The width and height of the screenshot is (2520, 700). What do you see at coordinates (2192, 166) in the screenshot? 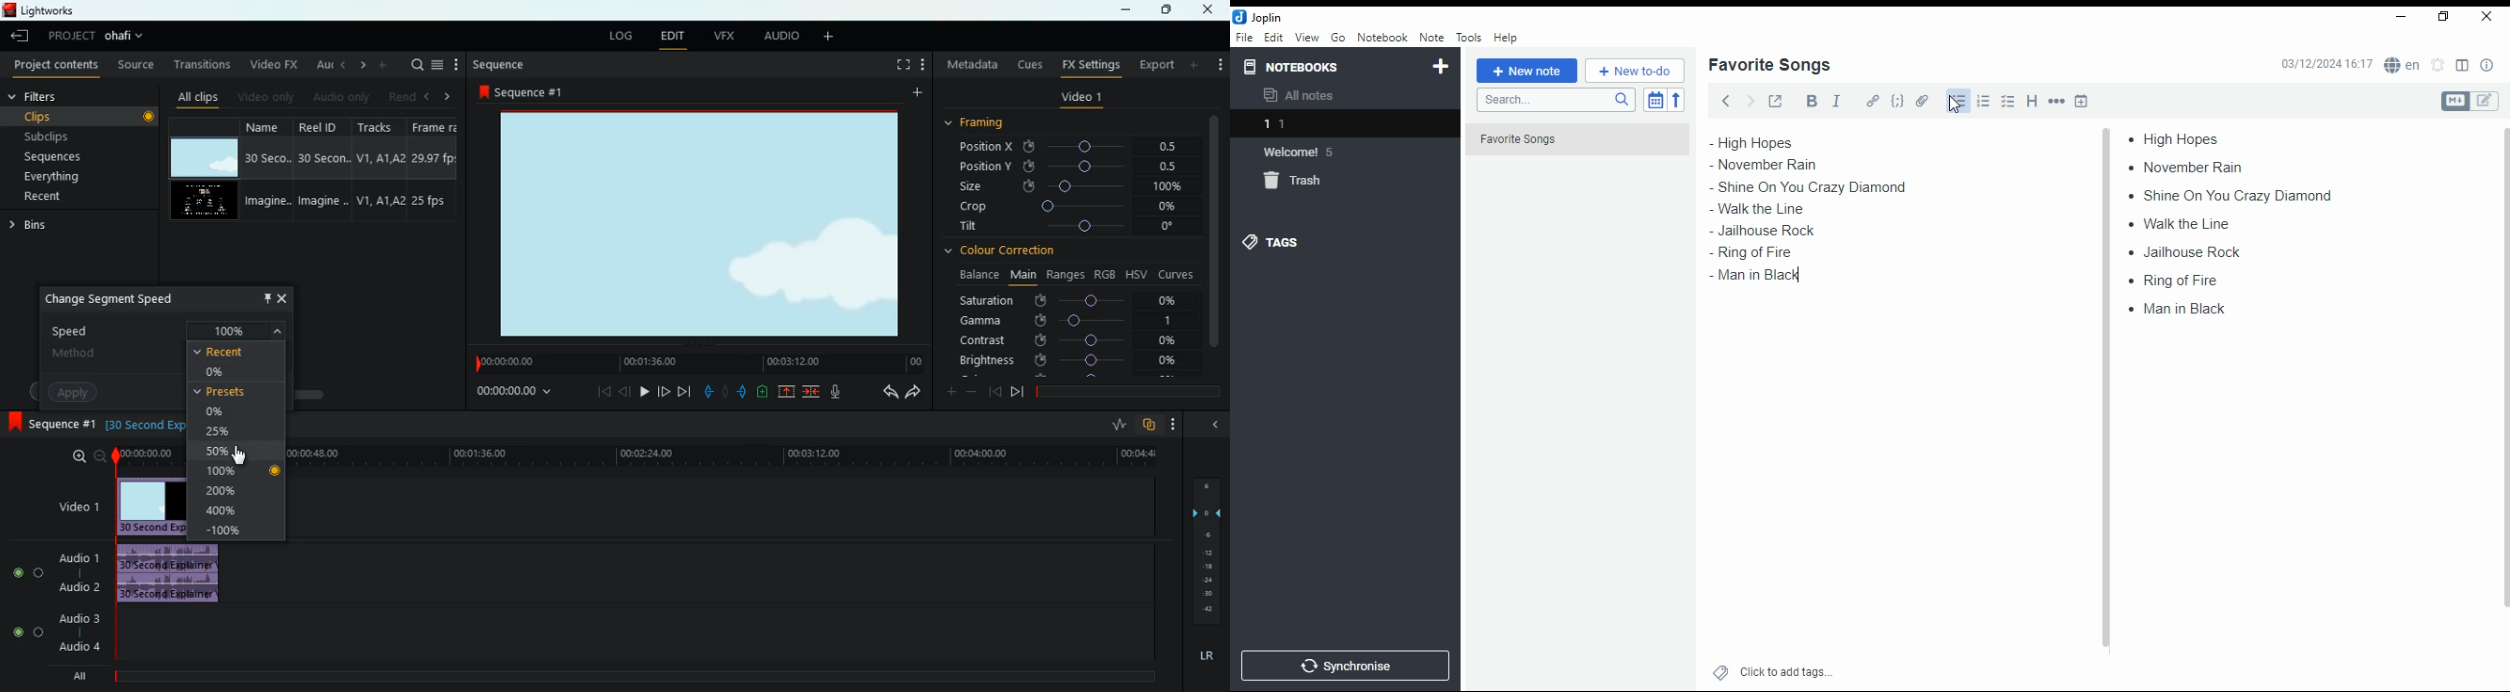
I see `november rain` at bounding box center [2192, 166].